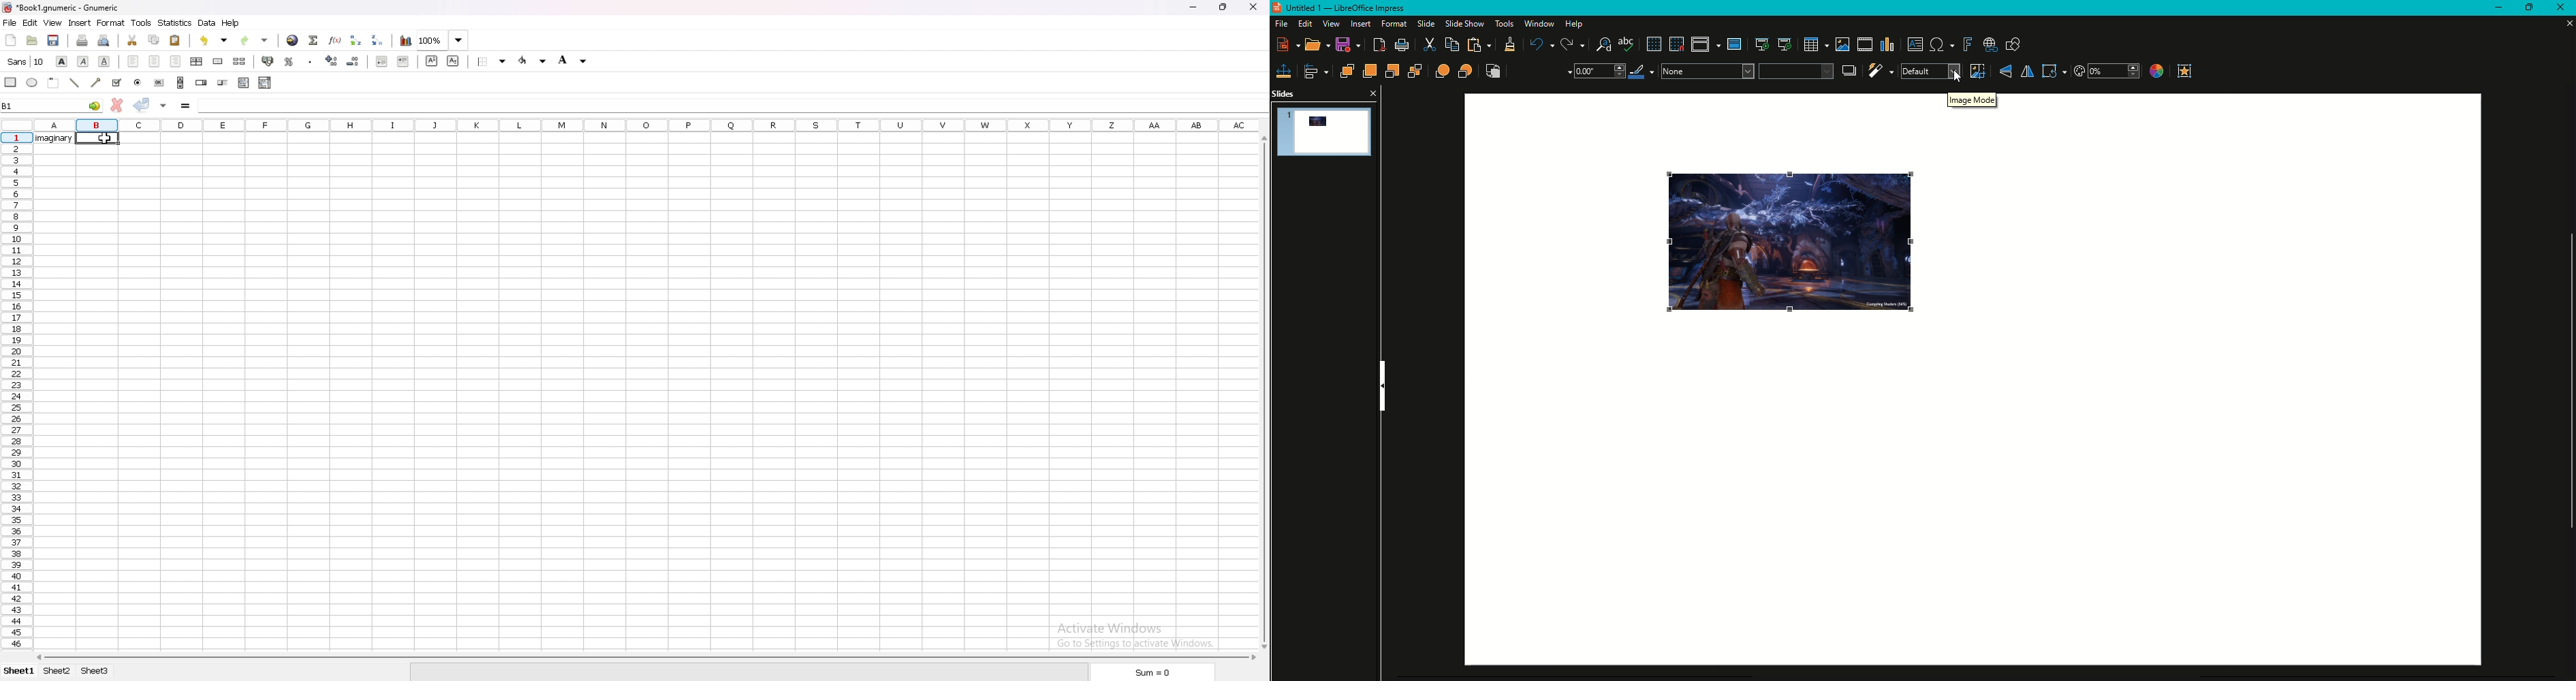 The image size is (2576, 700). I want to click on line, so click(75, 82).